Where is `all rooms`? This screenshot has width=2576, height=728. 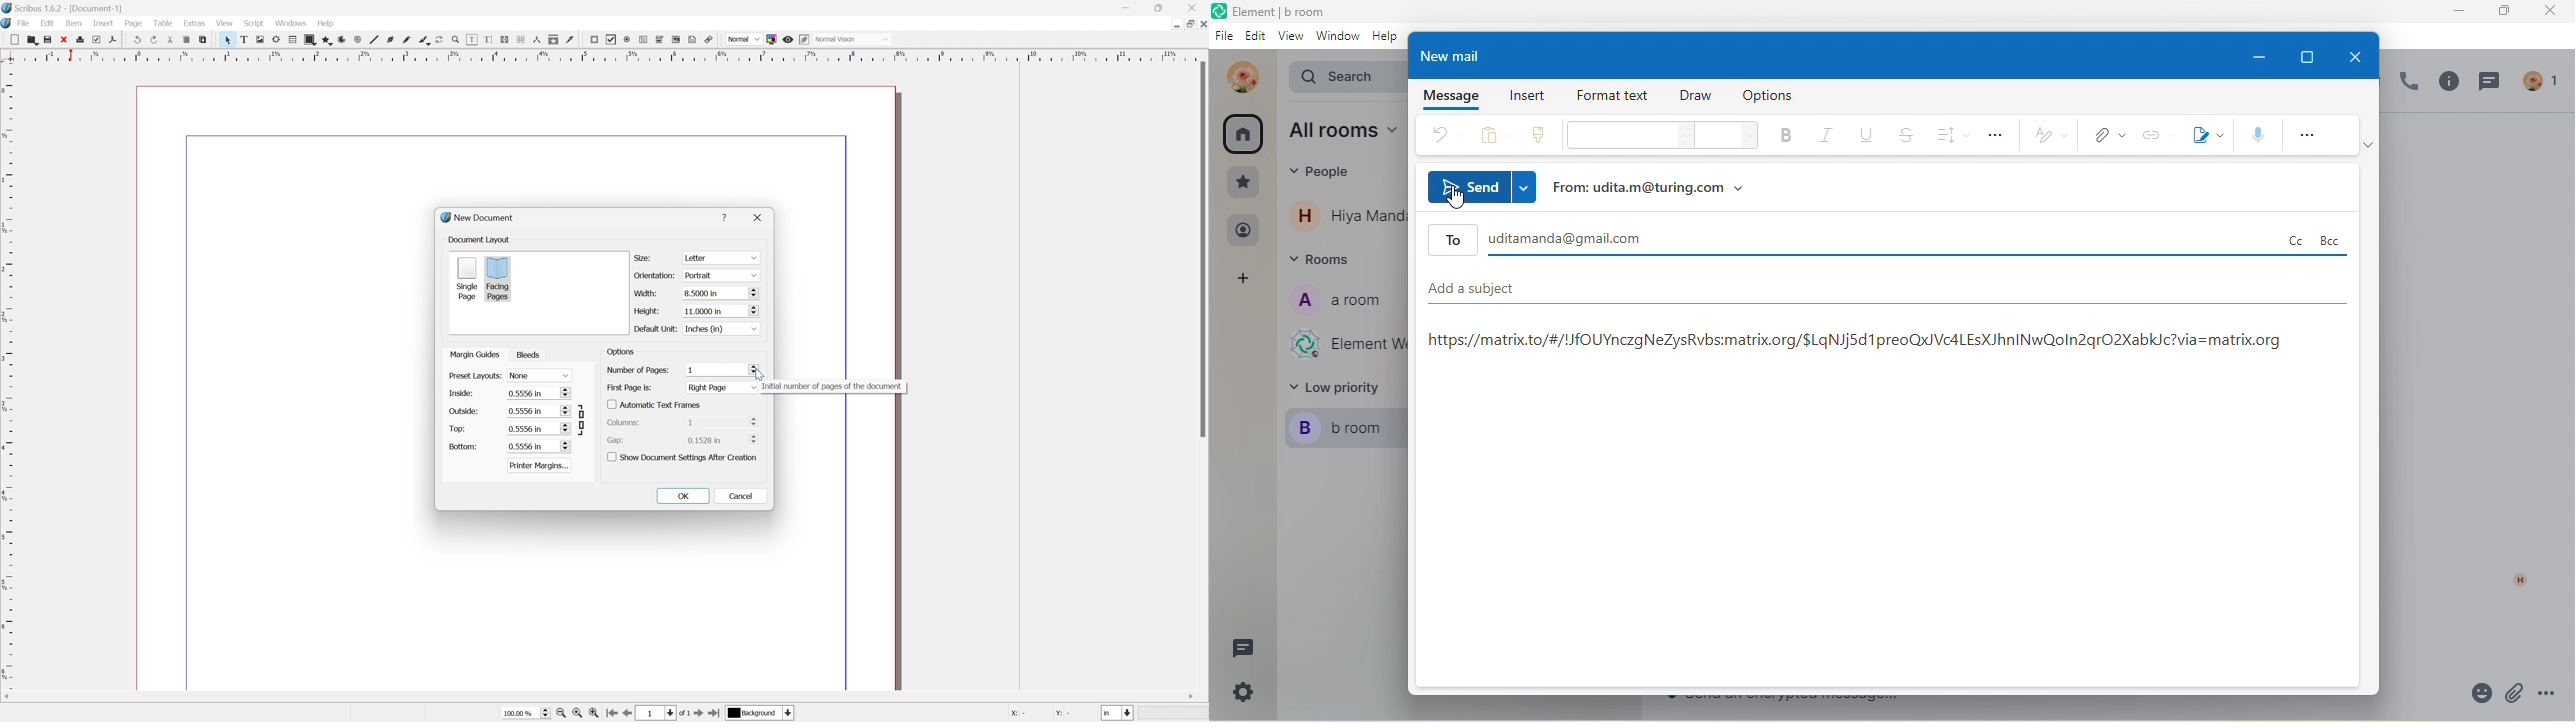 all rooms is located at coordinates (1339, 132).